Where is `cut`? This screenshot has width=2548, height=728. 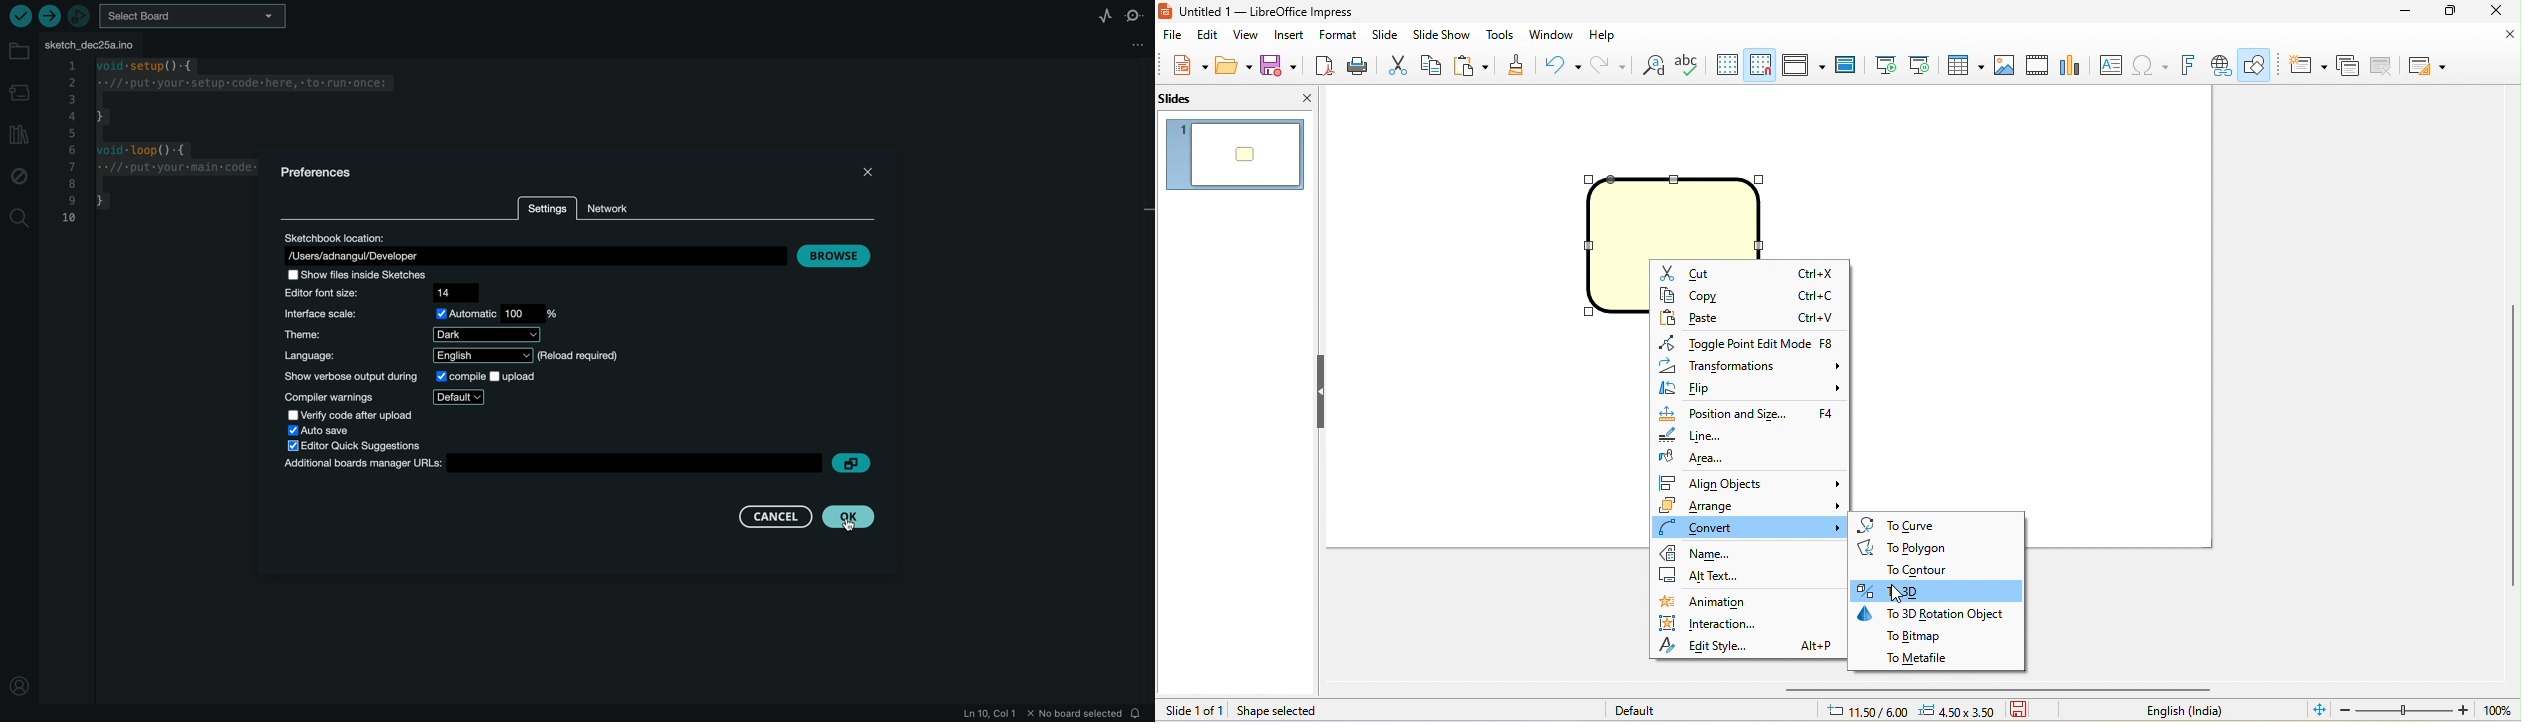
cut is located at coordinates (1748, 272).